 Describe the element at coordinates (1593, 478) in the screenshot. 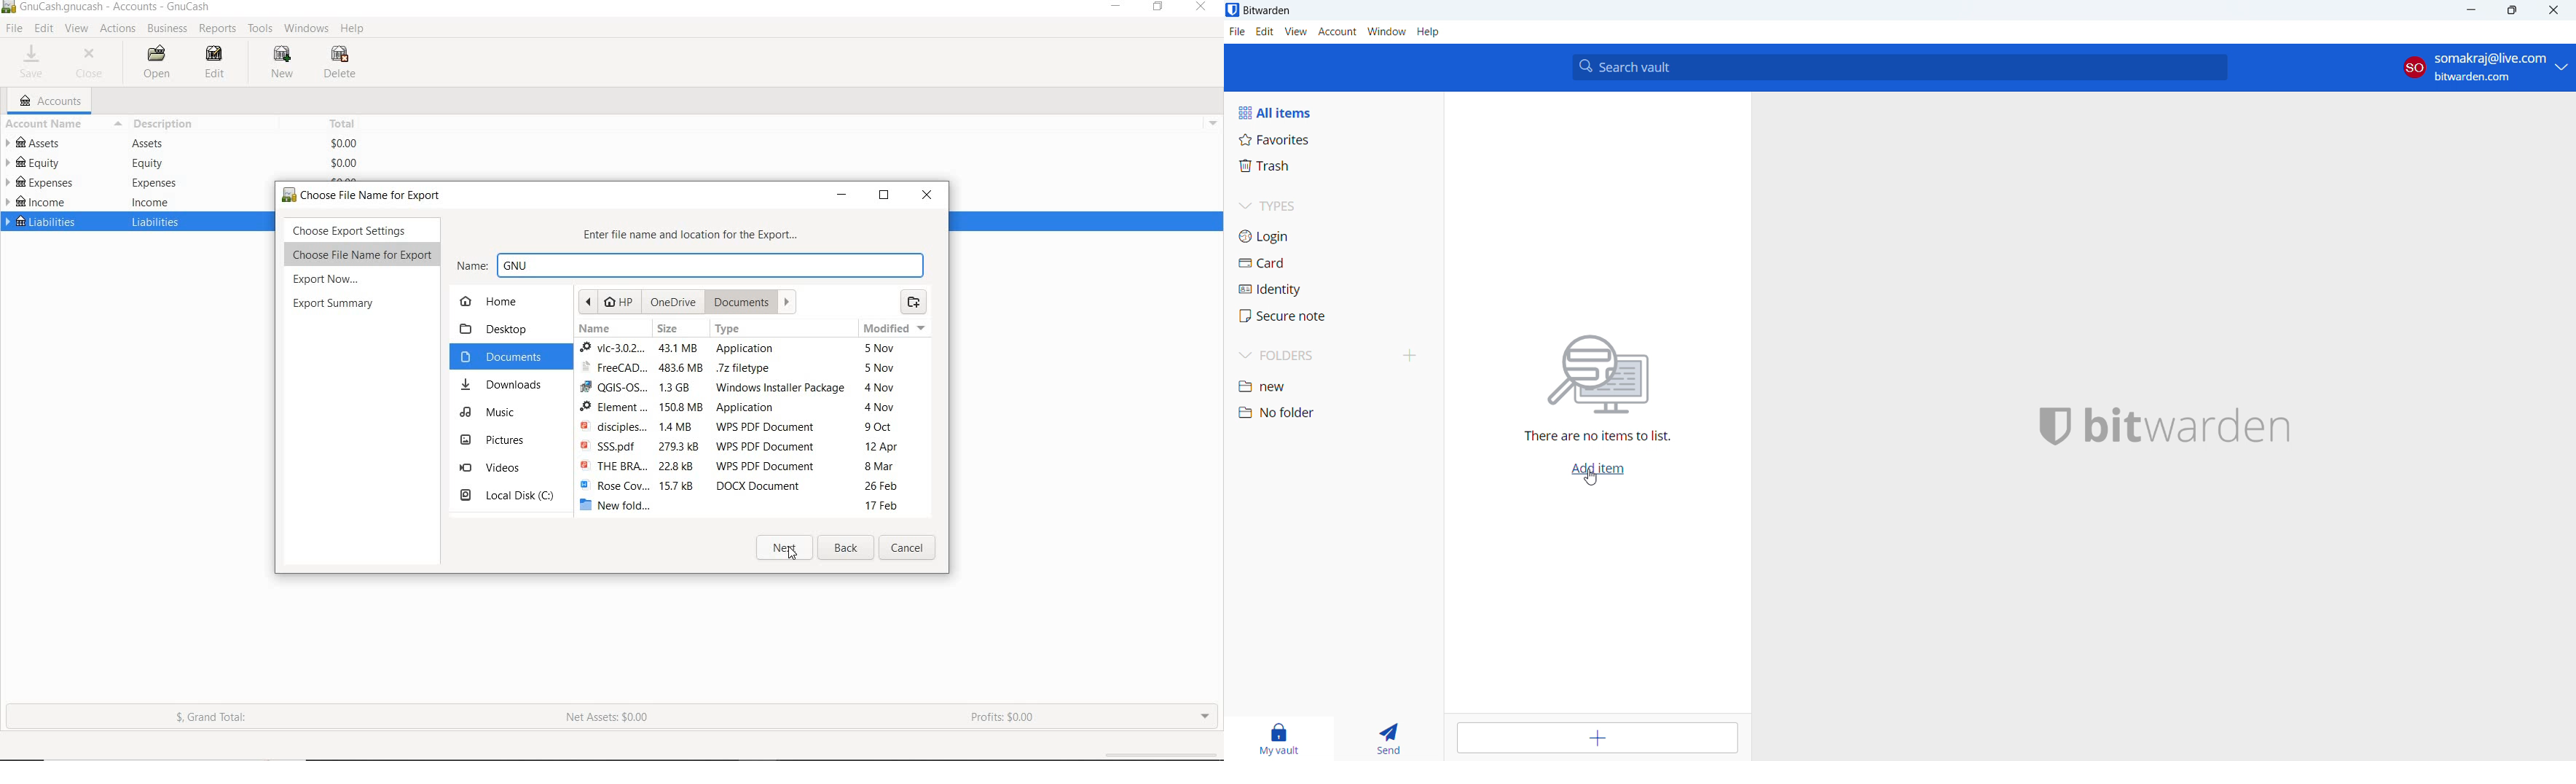

I see `cursor` at that location.